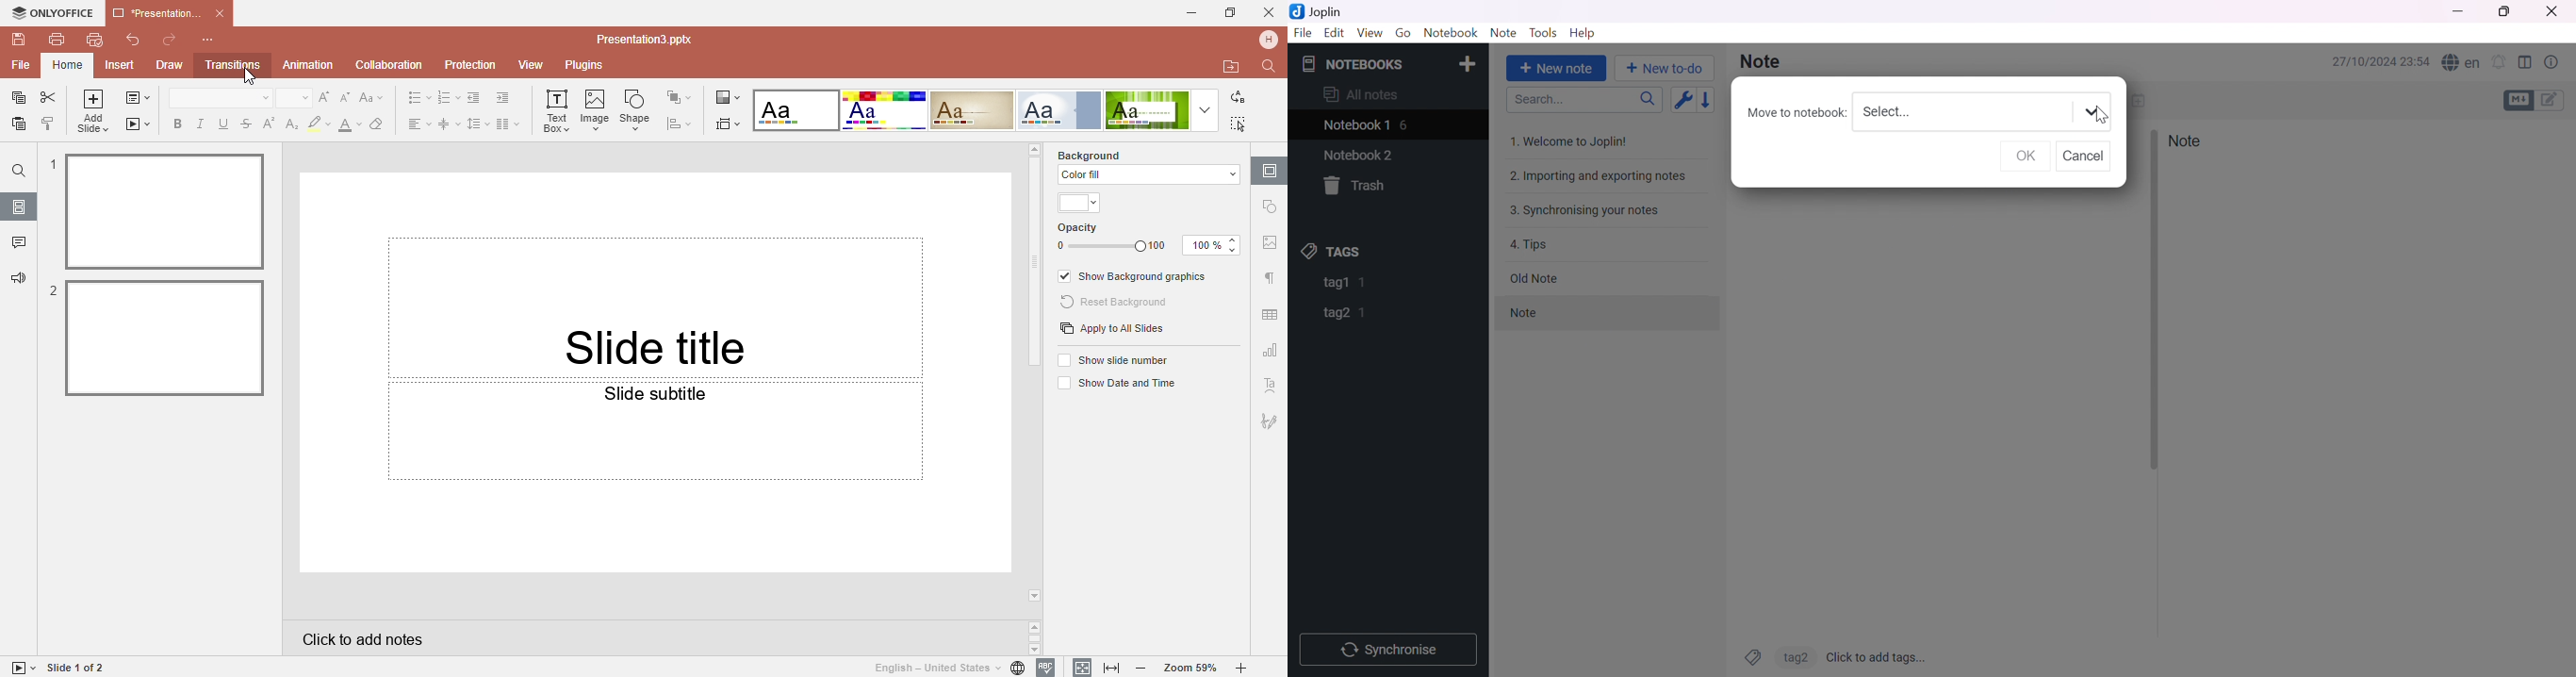  I want to click on Change case, so click(375, 97).